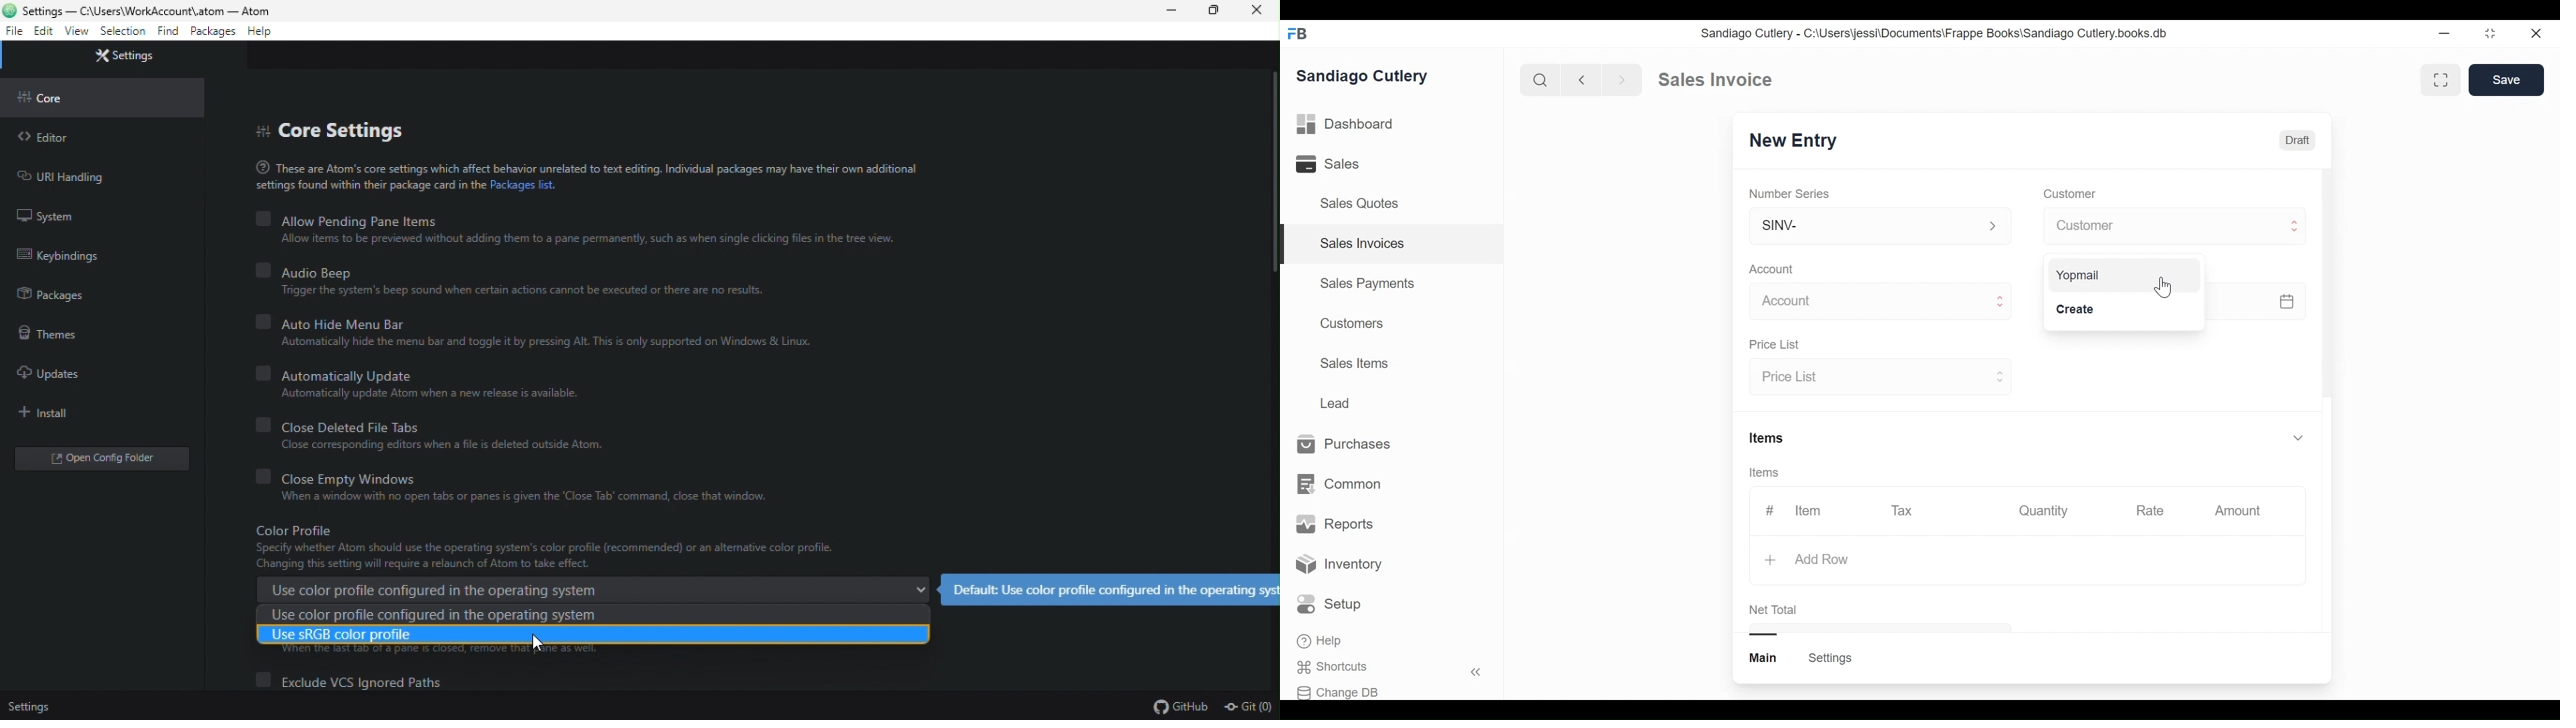 This screenshot has width=2576, height=728. I want to click on restore, so click(2490, 33).